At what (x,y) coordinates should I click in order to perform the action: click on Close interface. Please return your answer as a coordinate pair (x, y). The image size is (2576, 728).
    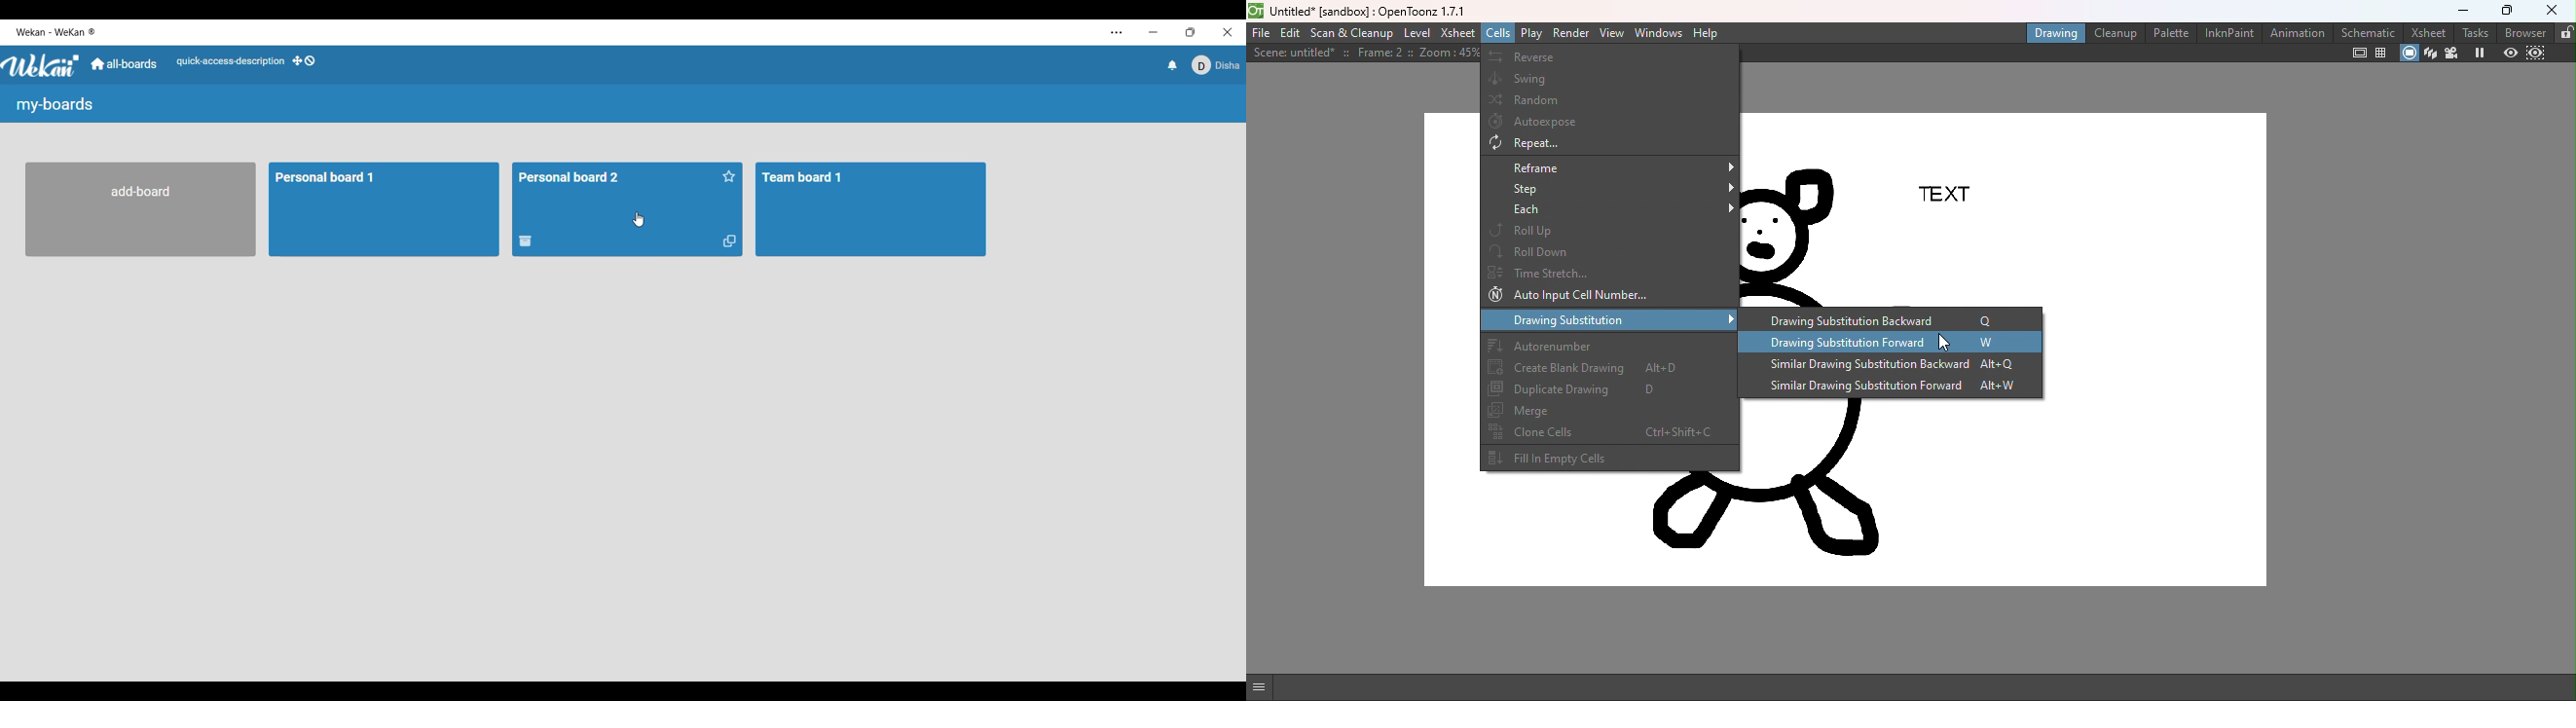
    Looking at the image, I should click on (1228, 32).